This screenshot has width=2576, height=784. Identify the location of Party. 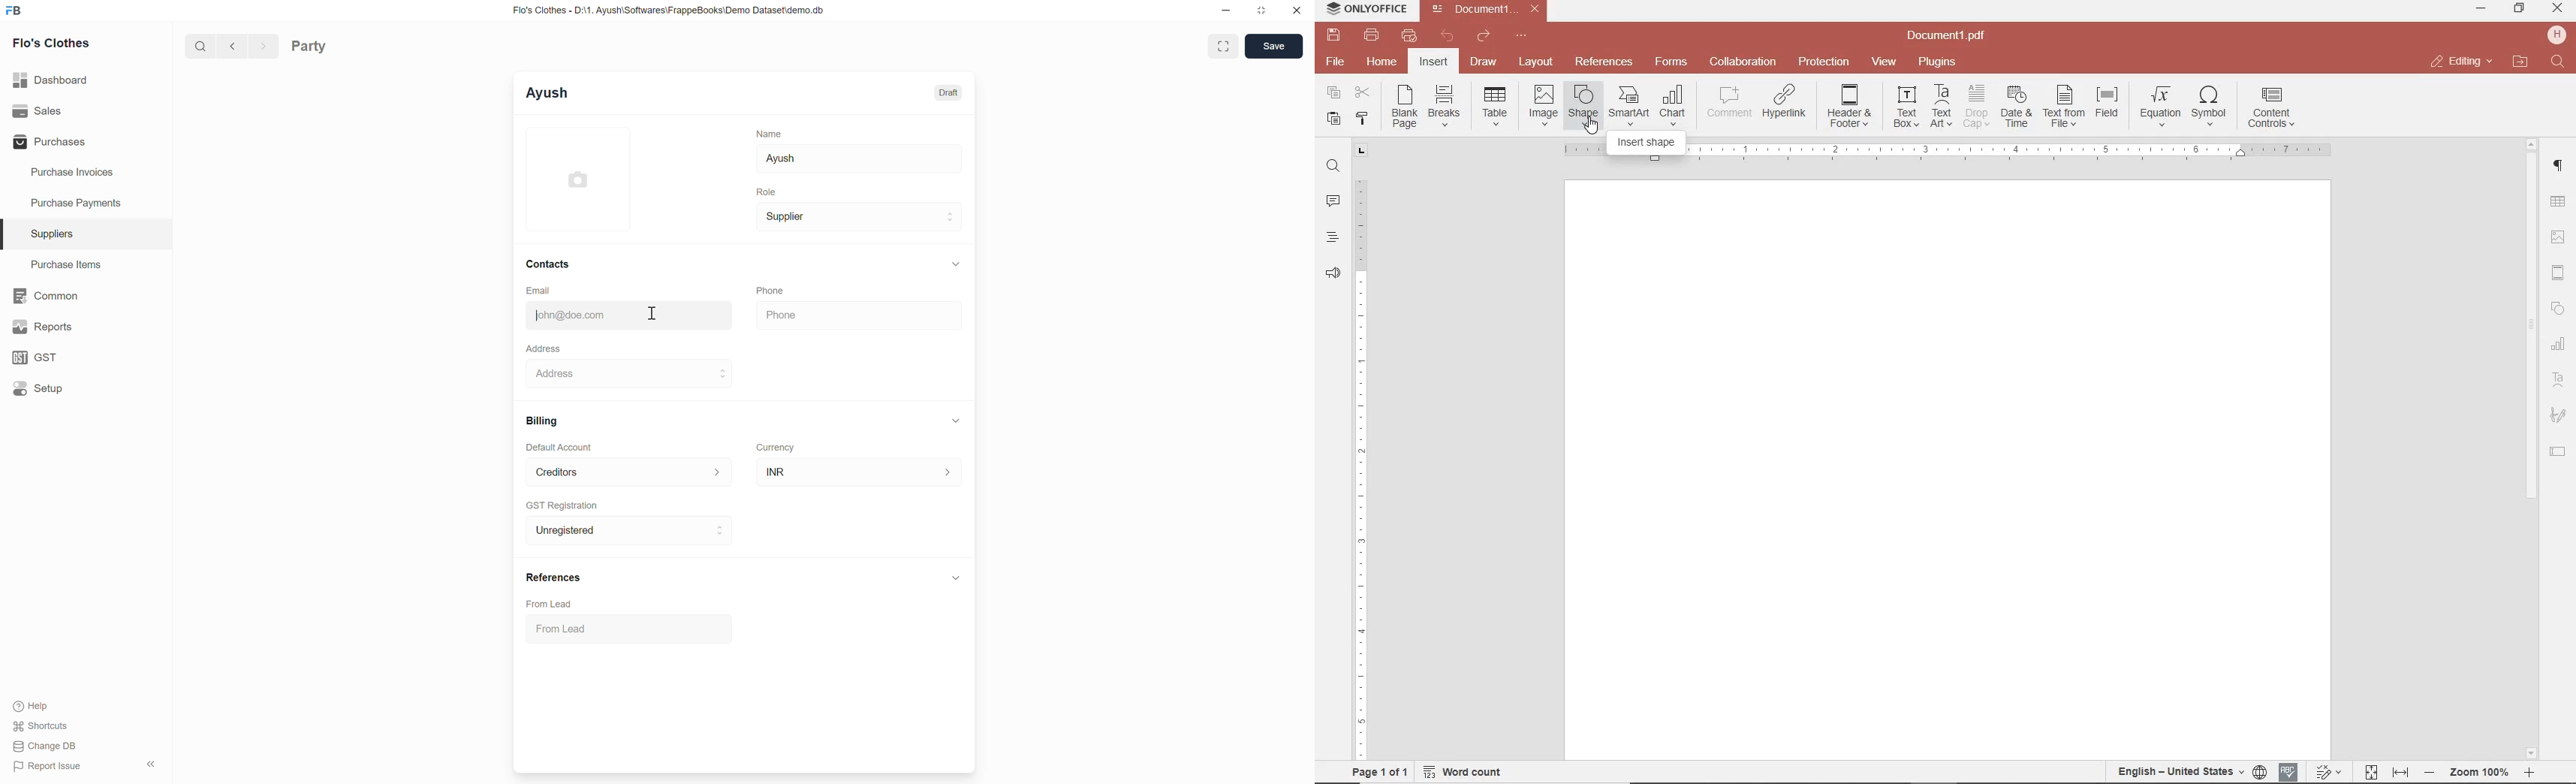
(309, 46).